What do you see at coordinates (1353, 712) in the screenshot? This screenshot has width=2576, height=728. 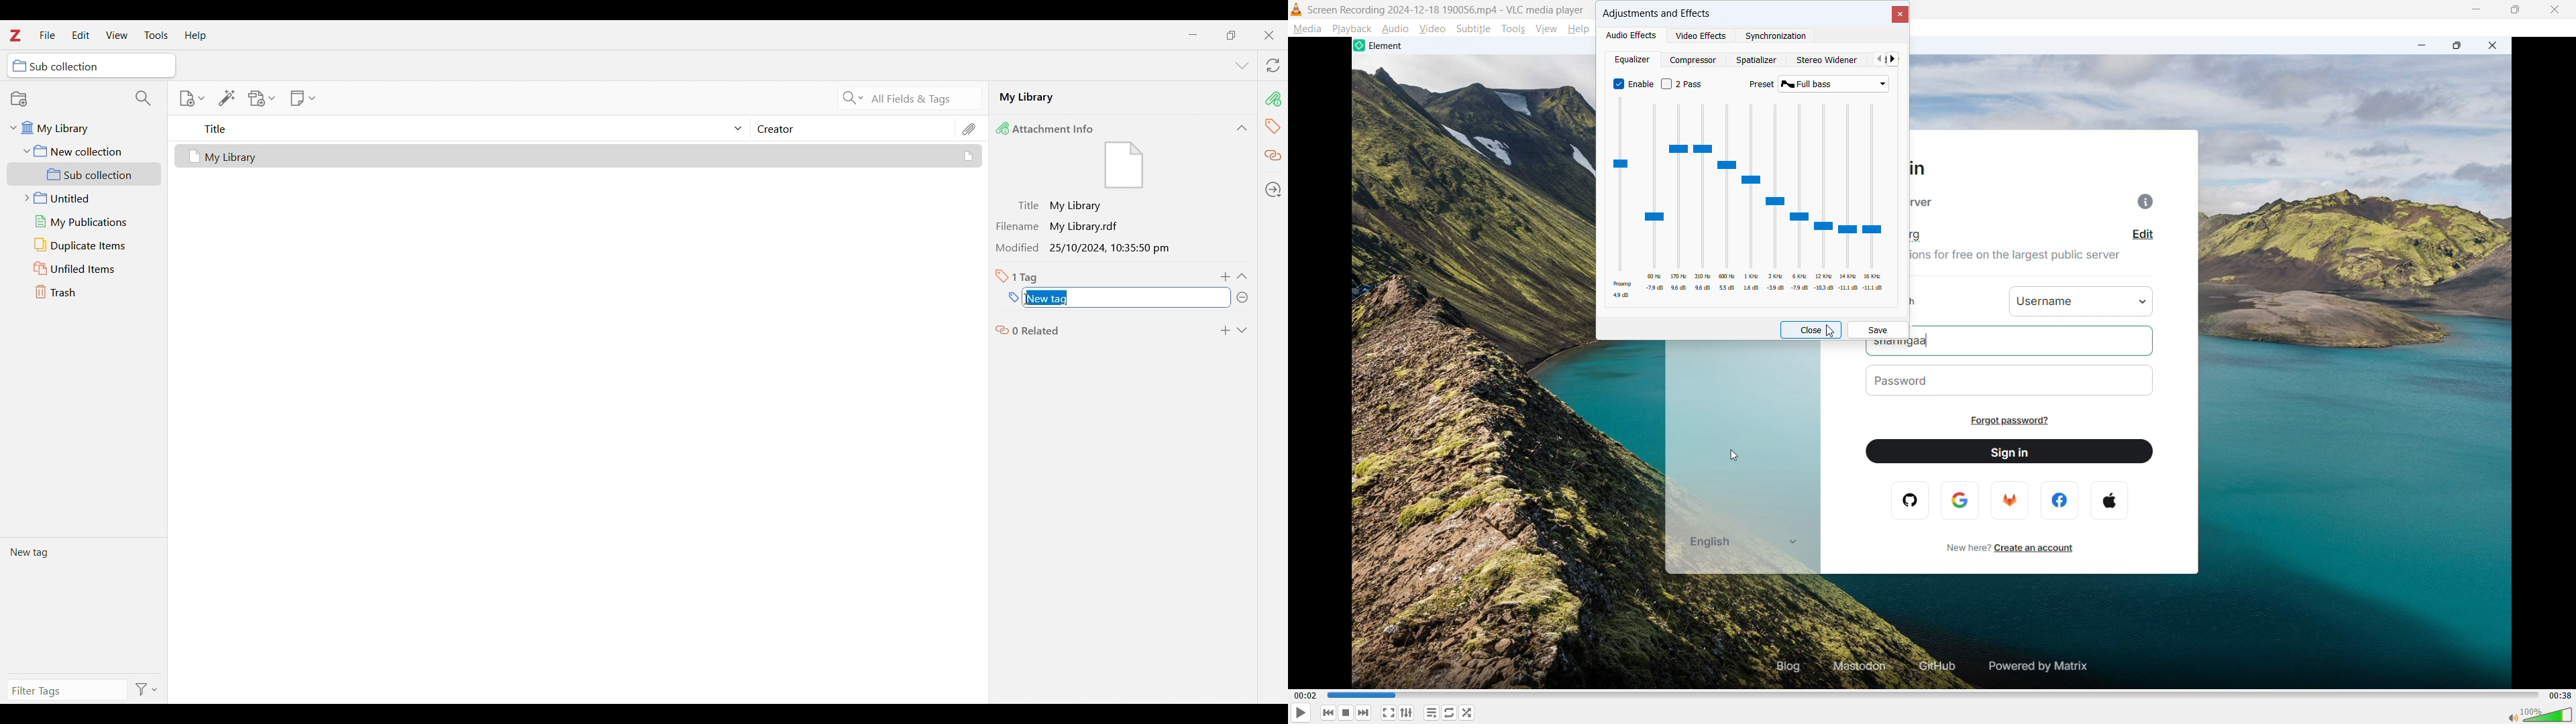 I see `Stop playback ` at bounding box center [1353, 712].